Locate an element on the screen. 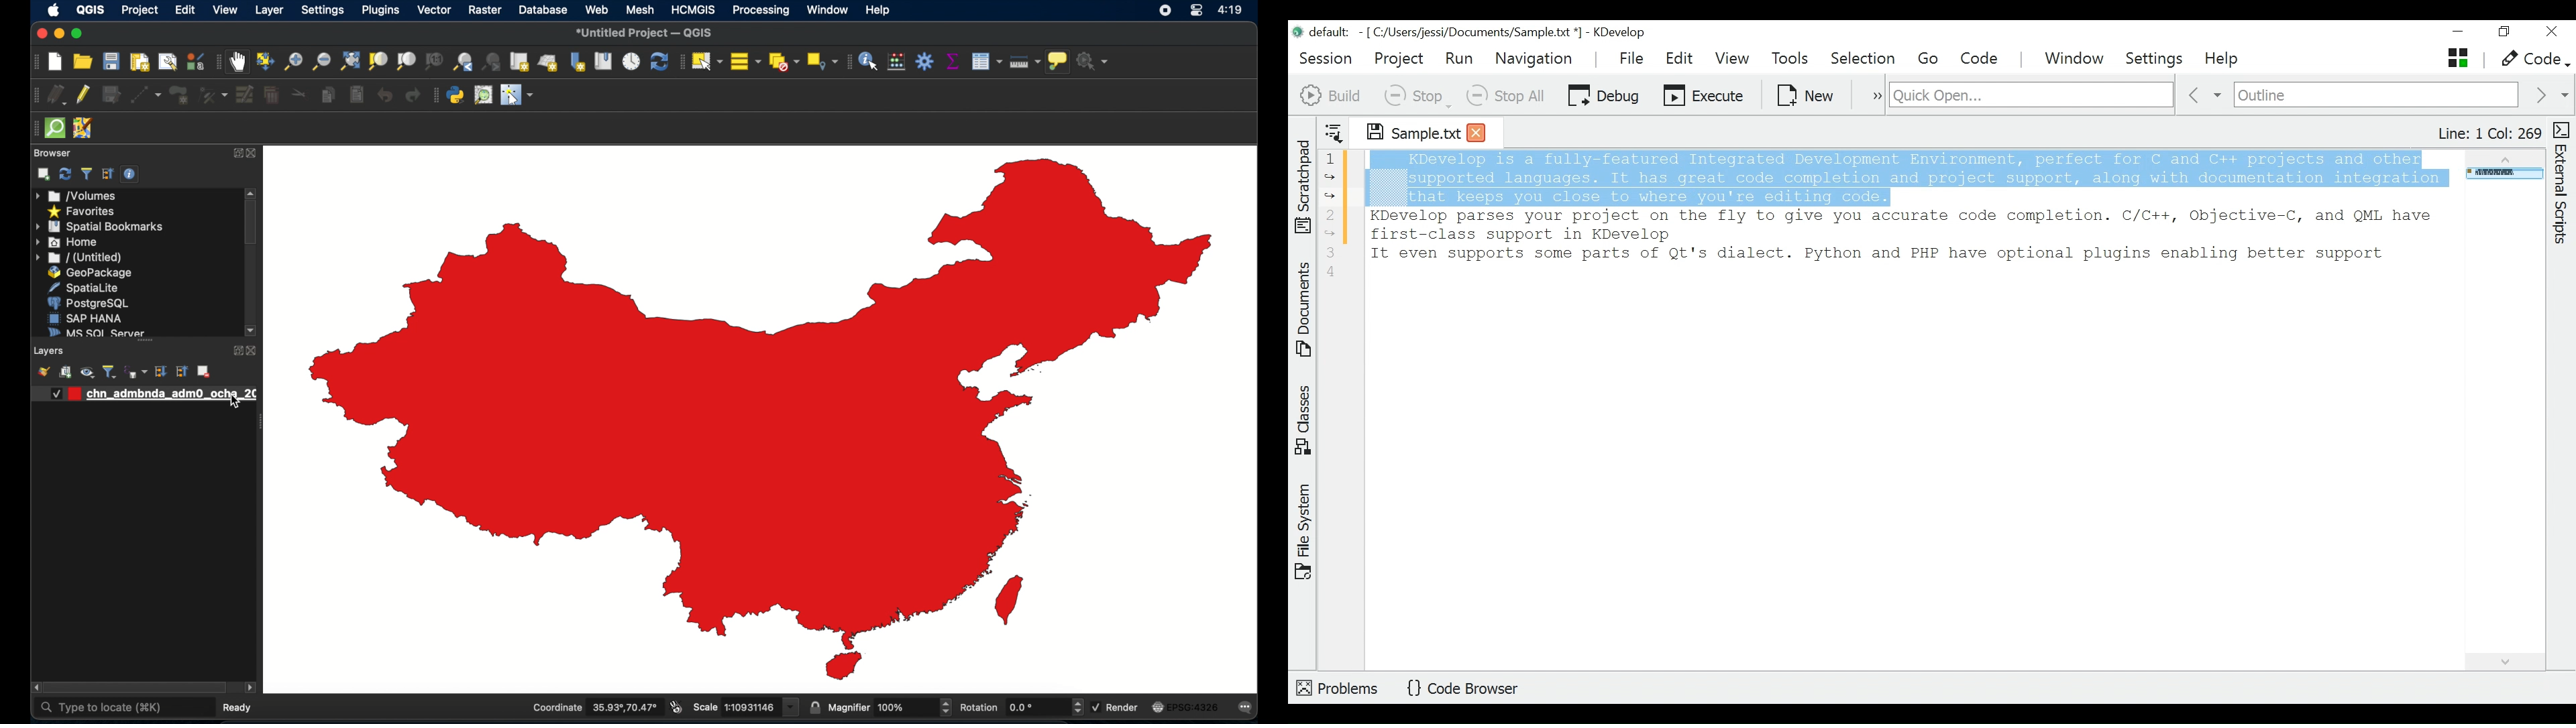  text cursor is located at coordinates (1802, 198).